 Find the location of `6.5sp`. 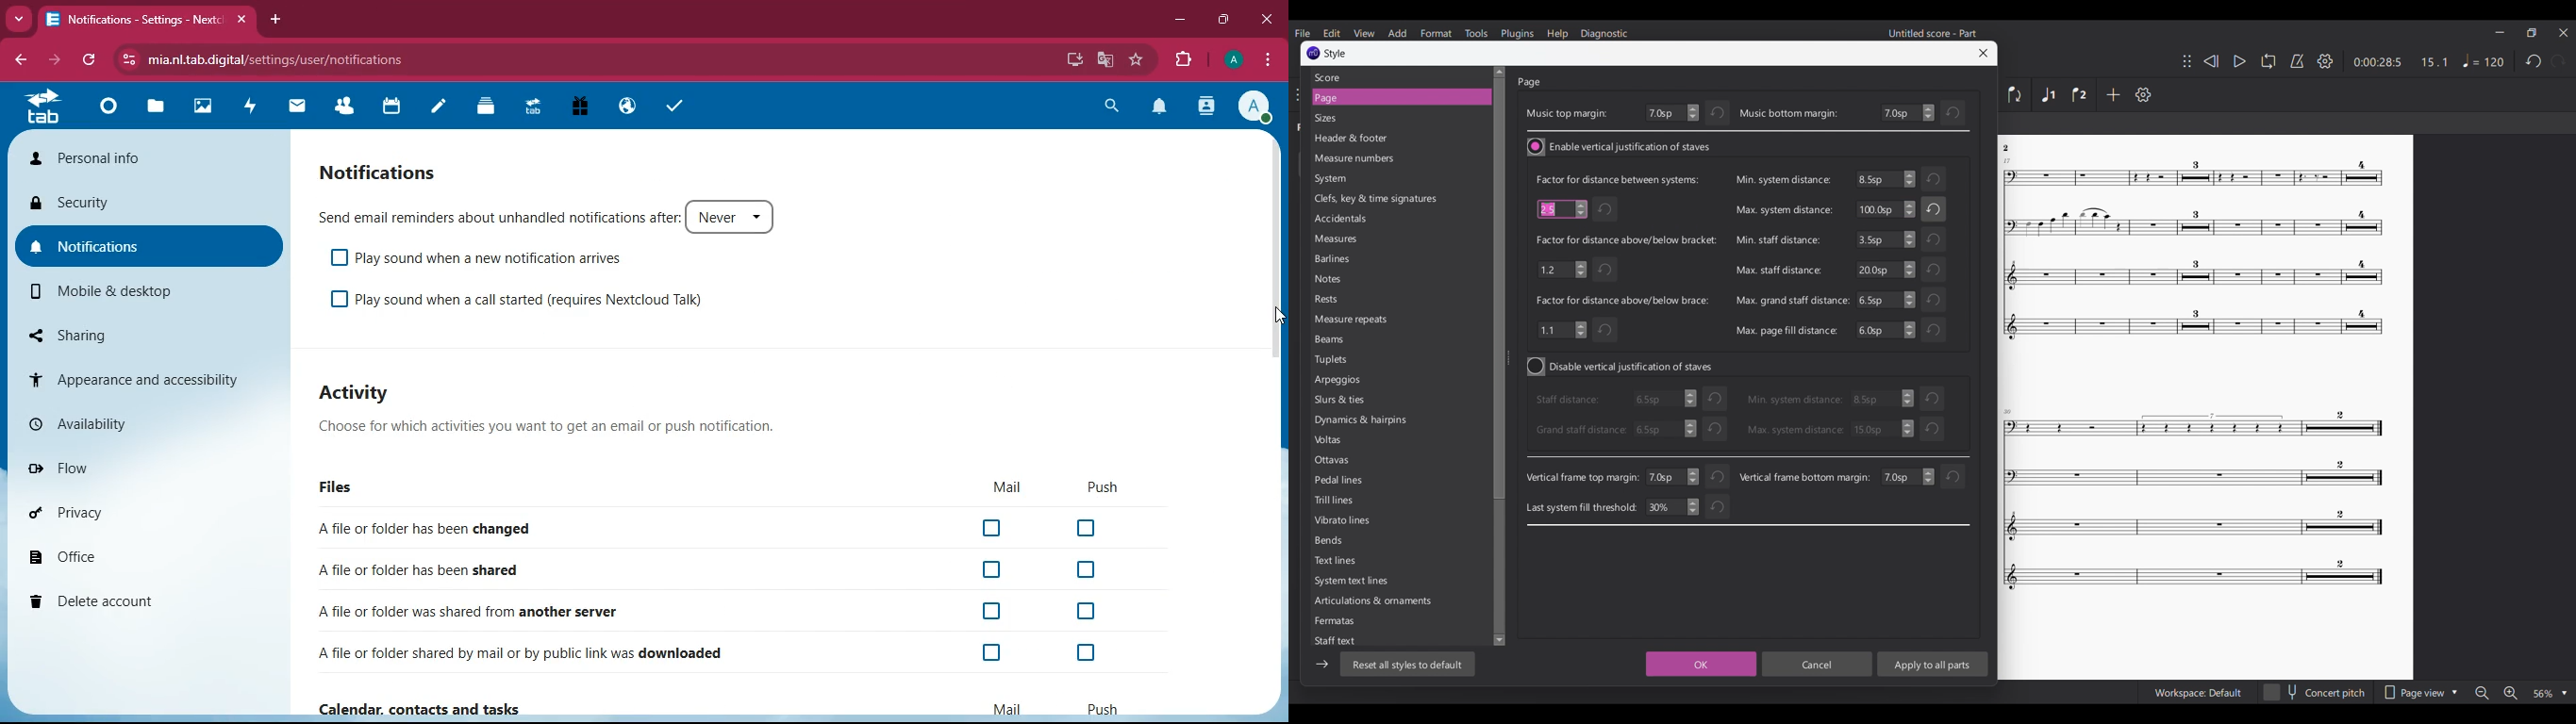

6.5sp is located at coordinates (1886, 179).